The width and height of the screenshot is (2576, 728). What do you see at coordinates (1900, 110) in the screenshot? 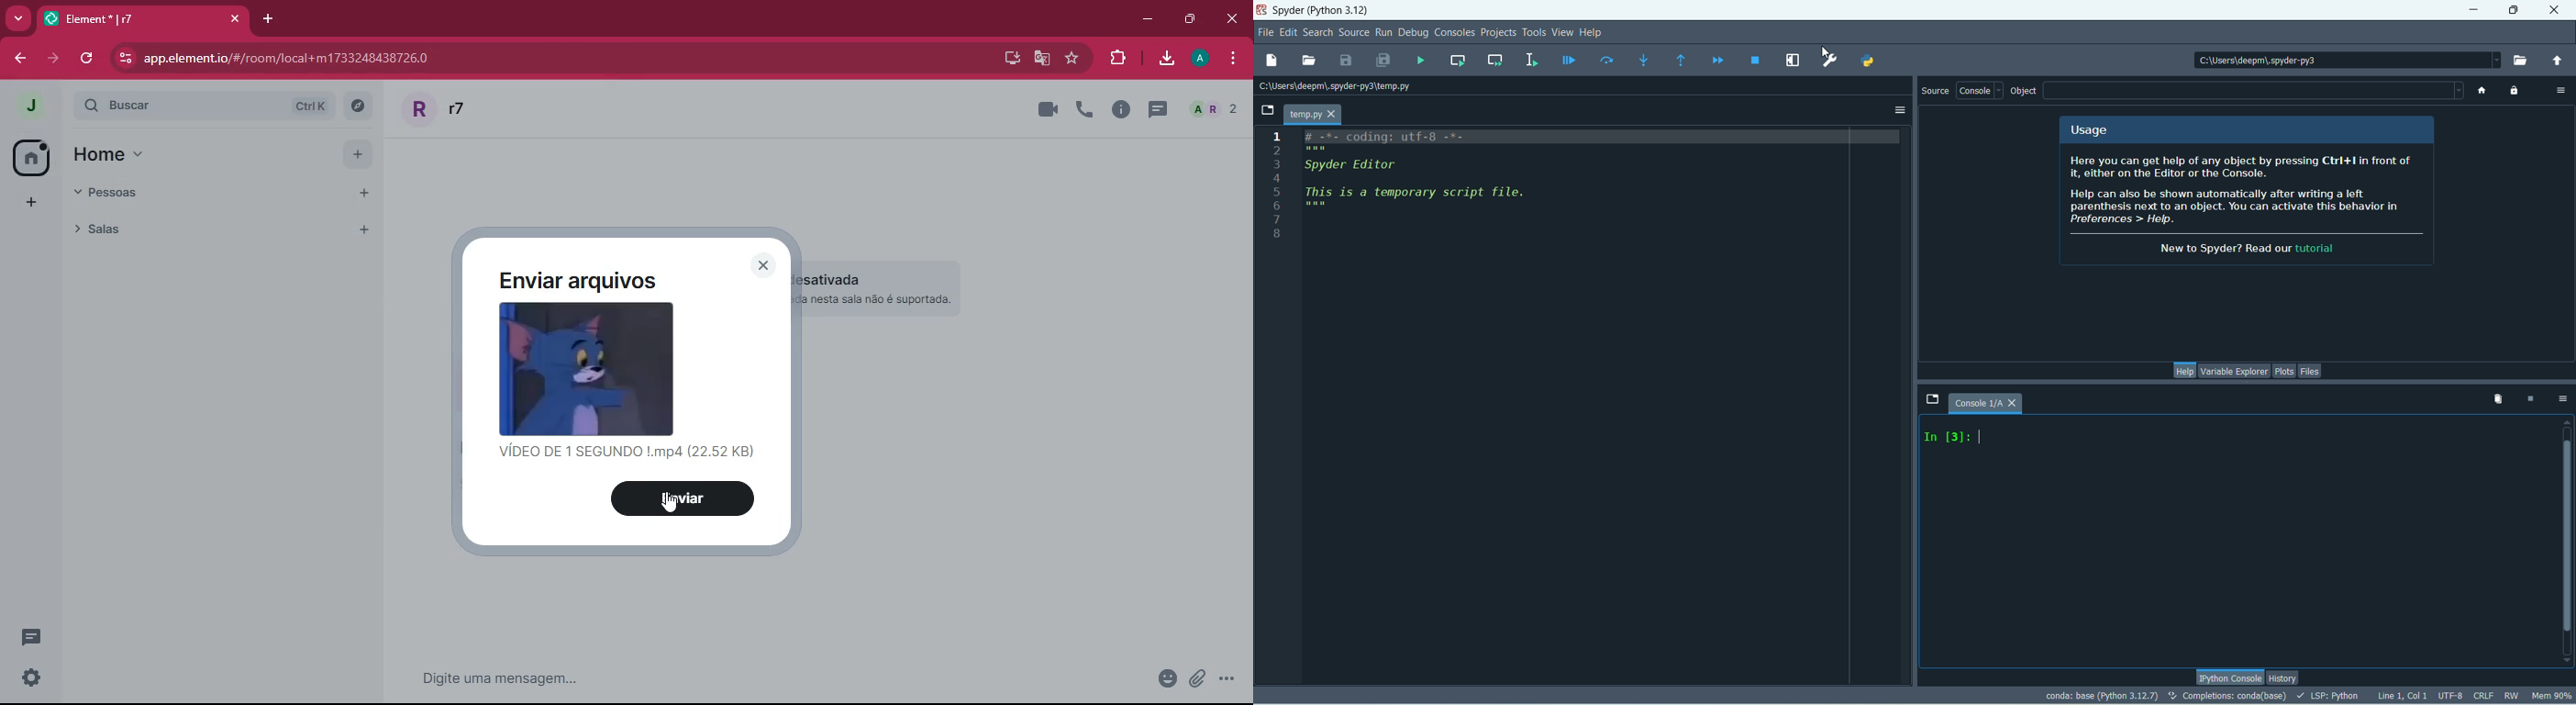
I see `options` at bounding box center [1900, 110].